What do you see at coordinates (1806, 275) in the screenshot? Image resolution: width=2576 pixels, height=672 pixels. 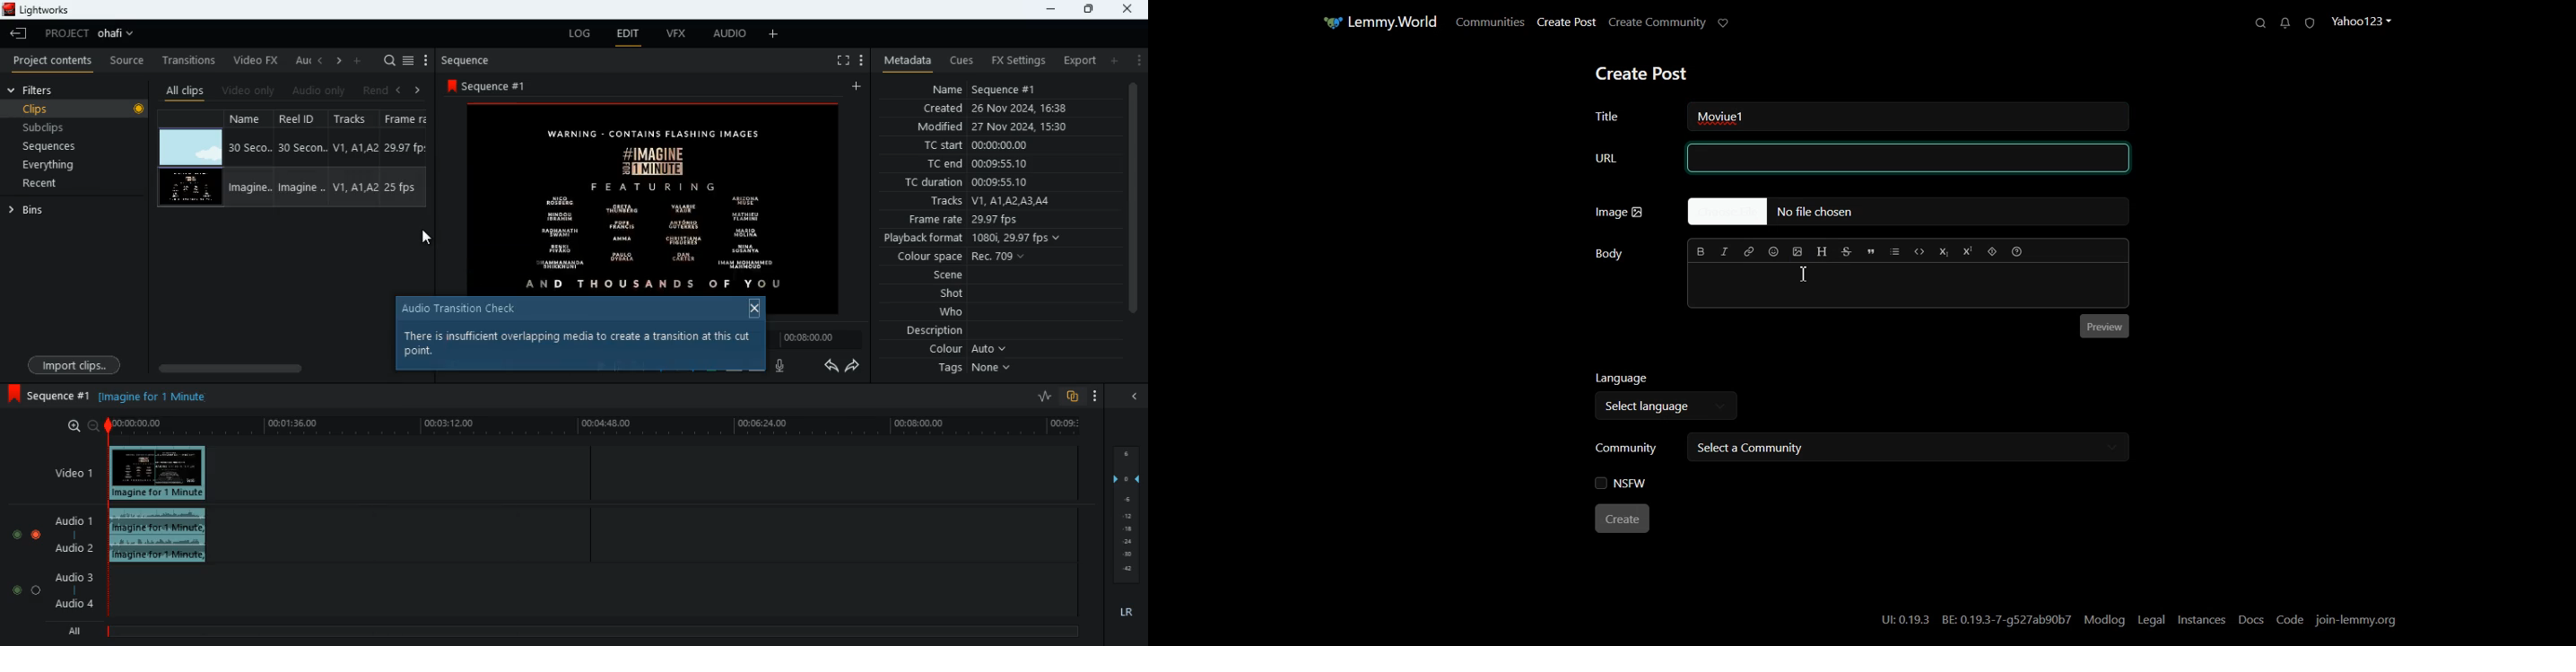 I see `Text Cursor` at bounding box center [1806, 275].